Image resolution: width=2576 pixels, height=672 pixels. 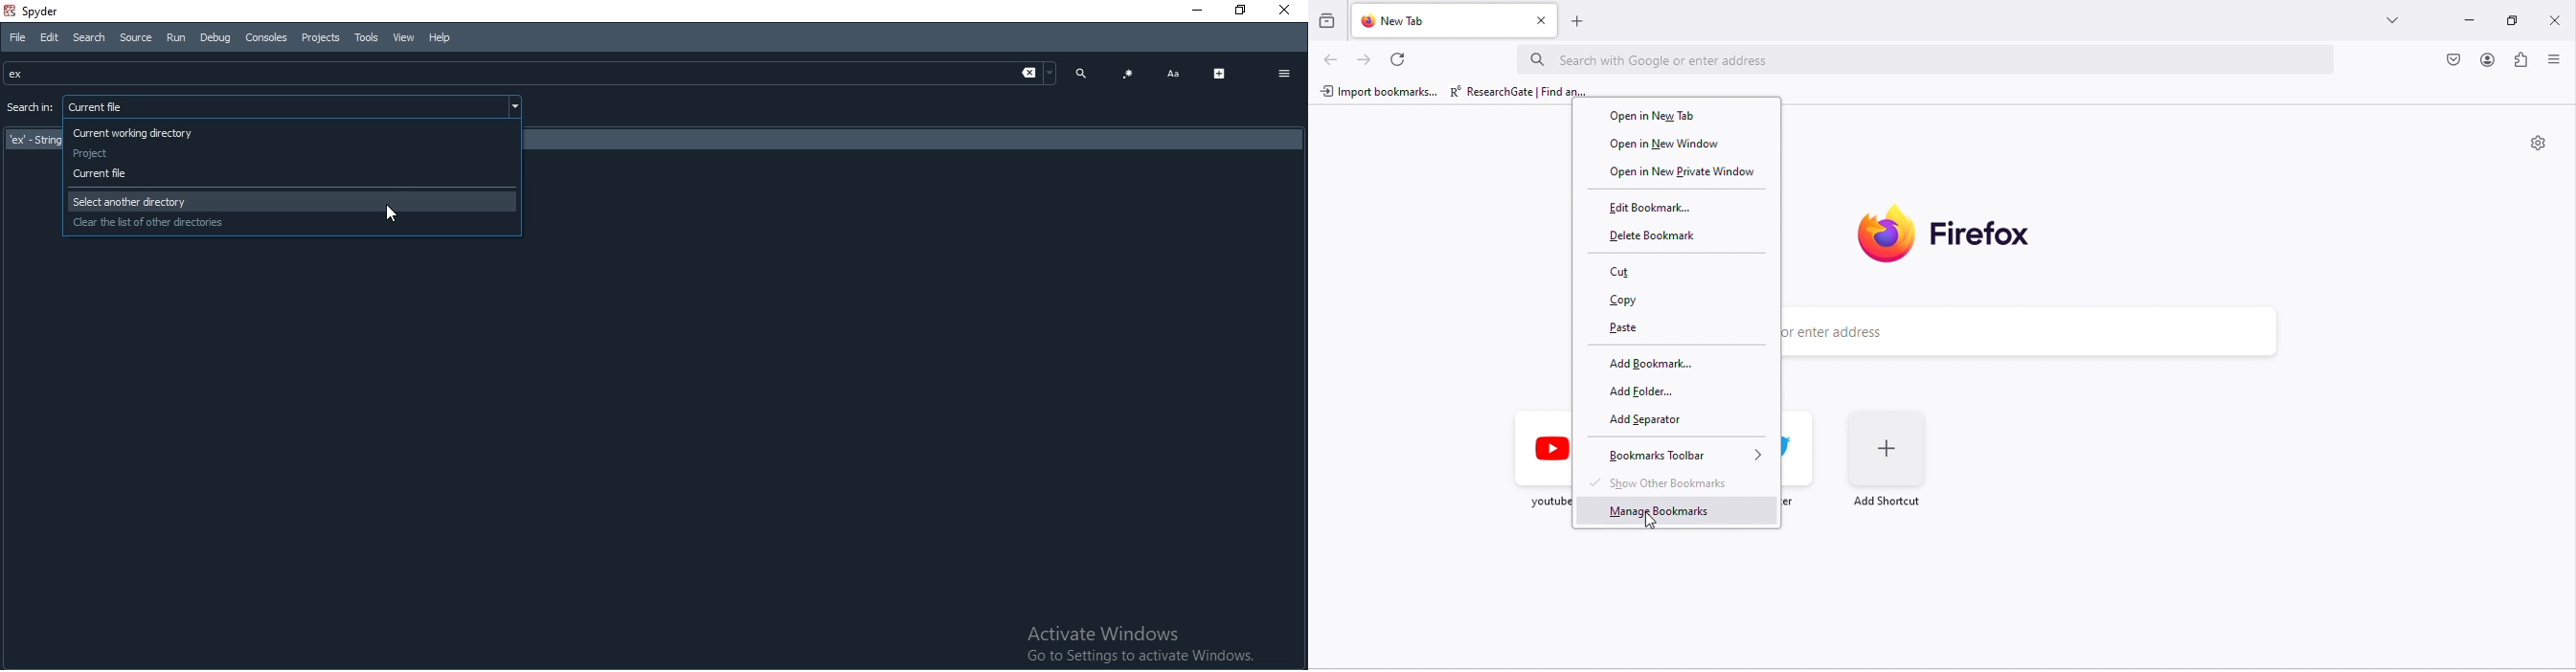 What do you see at coordinates (295, 106) in the screenshot?
I see `current file` at bounding box center [295, 106].